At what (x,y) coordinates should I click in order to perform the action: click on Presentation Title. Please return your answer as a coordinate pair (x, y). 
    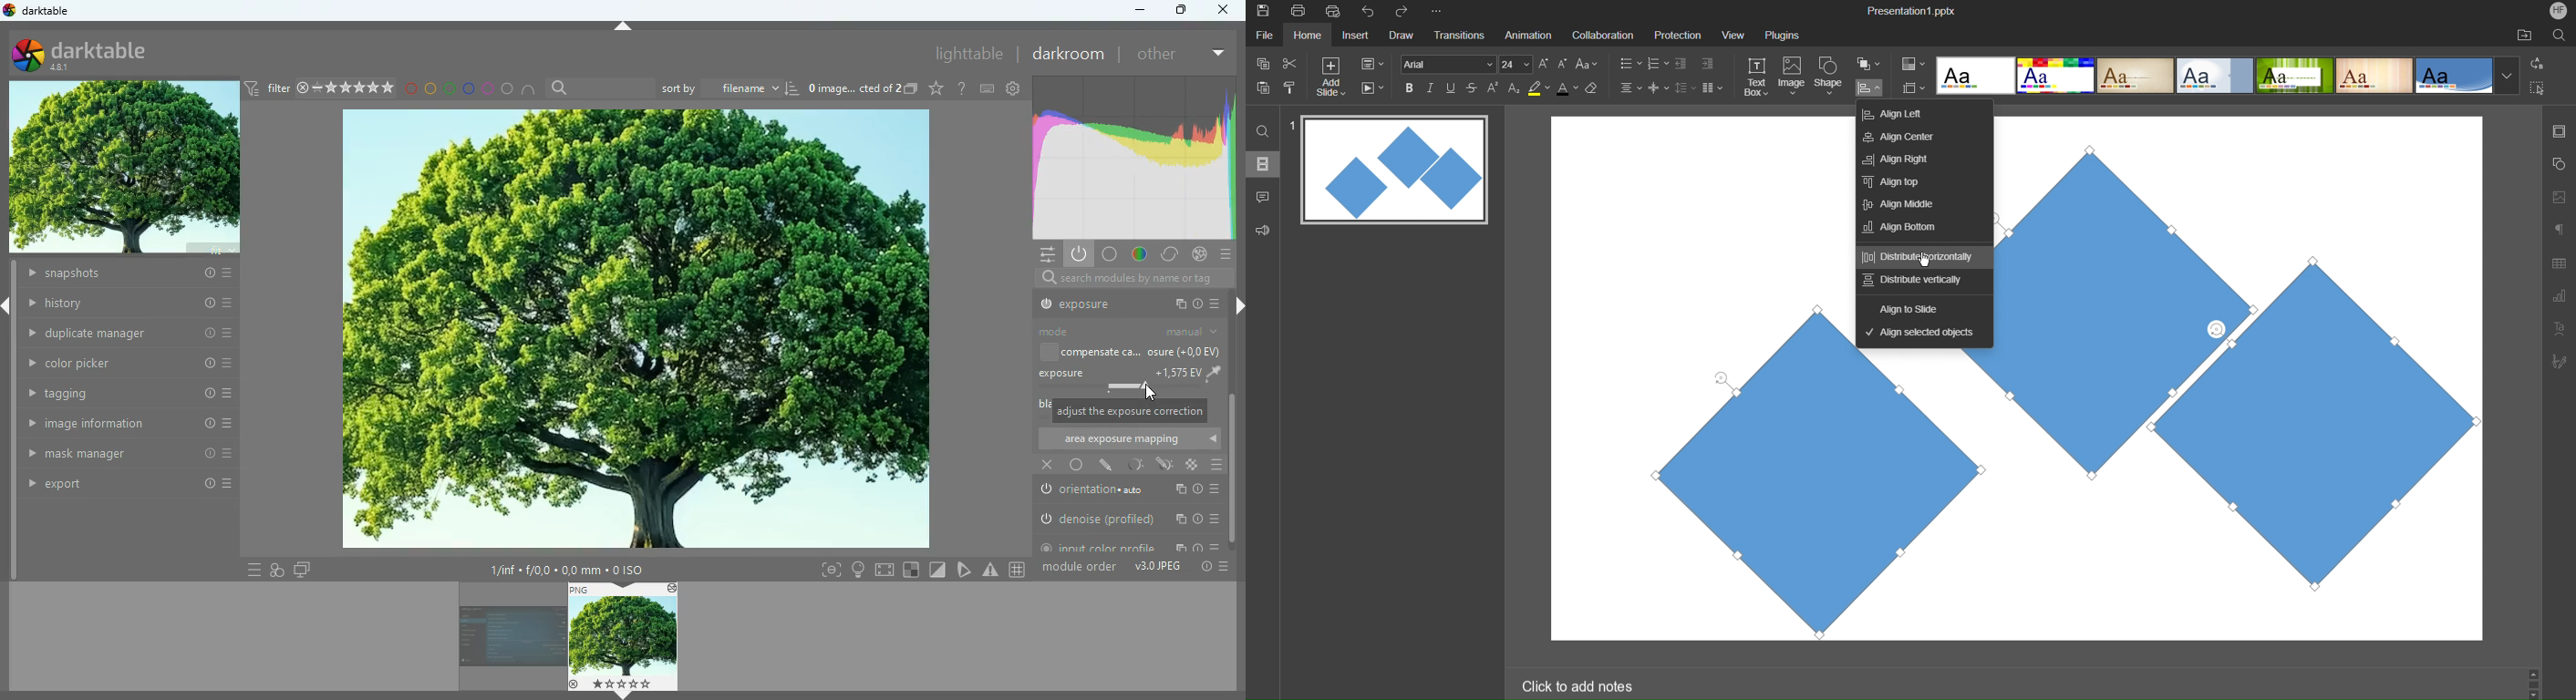
    Looking at the image, I should click on (1914, 10).